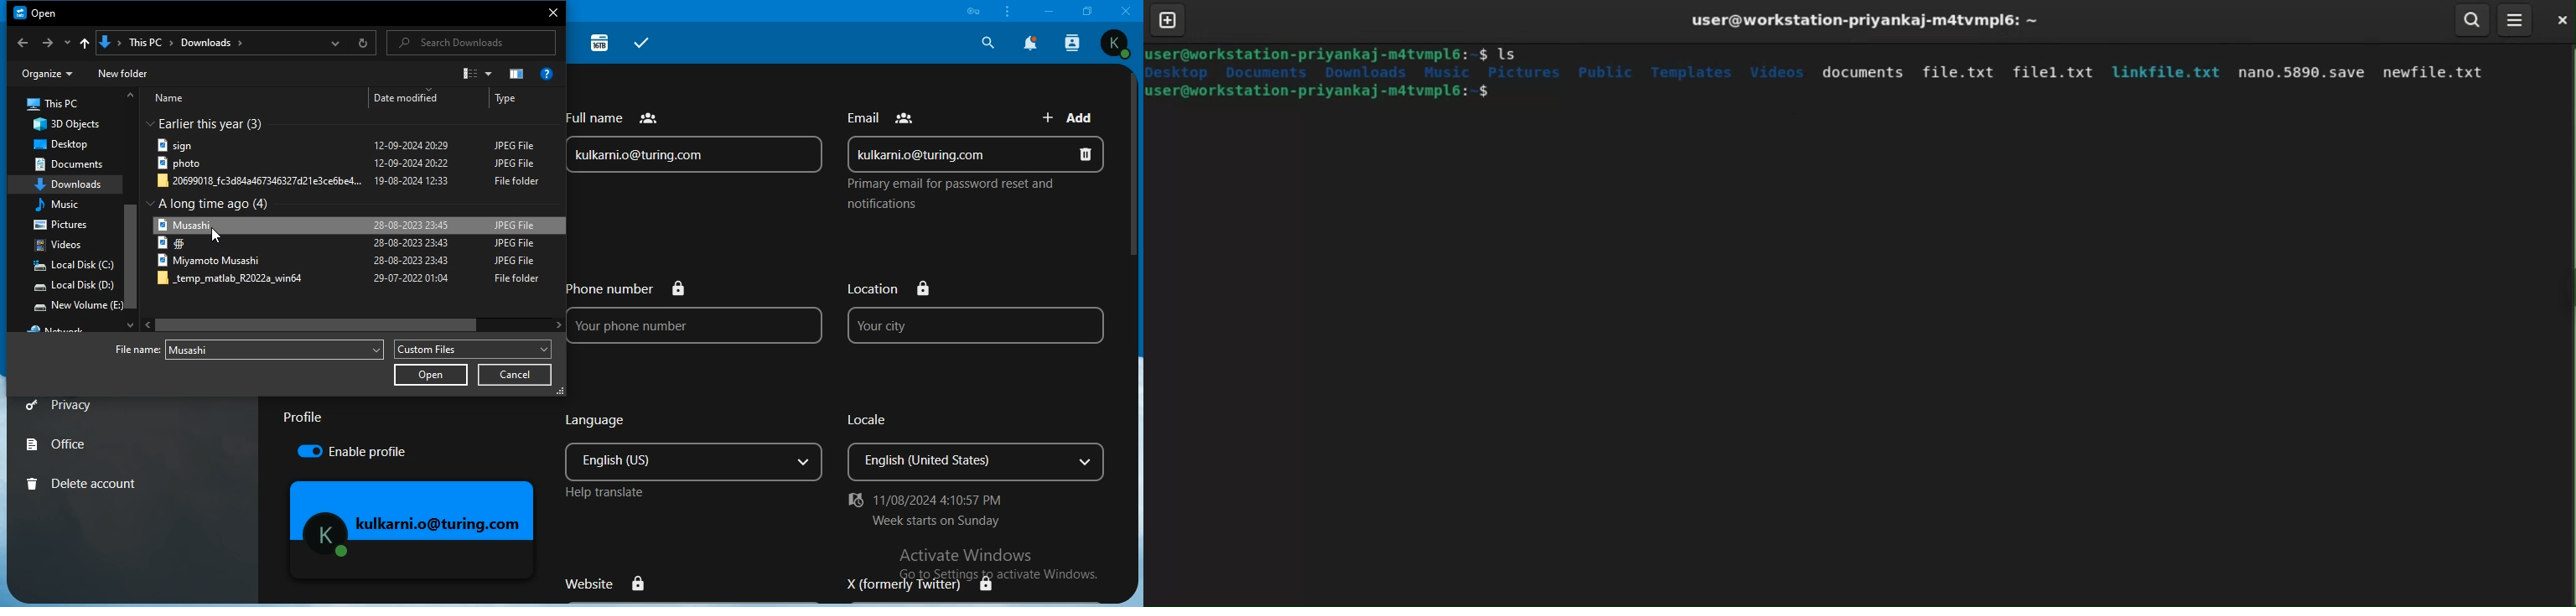 The width and height of the screenshot is (2576, 616). What do you see at coordinates (930, 582) in the screenshot?
I see `X` at bounding box center [930, 582].